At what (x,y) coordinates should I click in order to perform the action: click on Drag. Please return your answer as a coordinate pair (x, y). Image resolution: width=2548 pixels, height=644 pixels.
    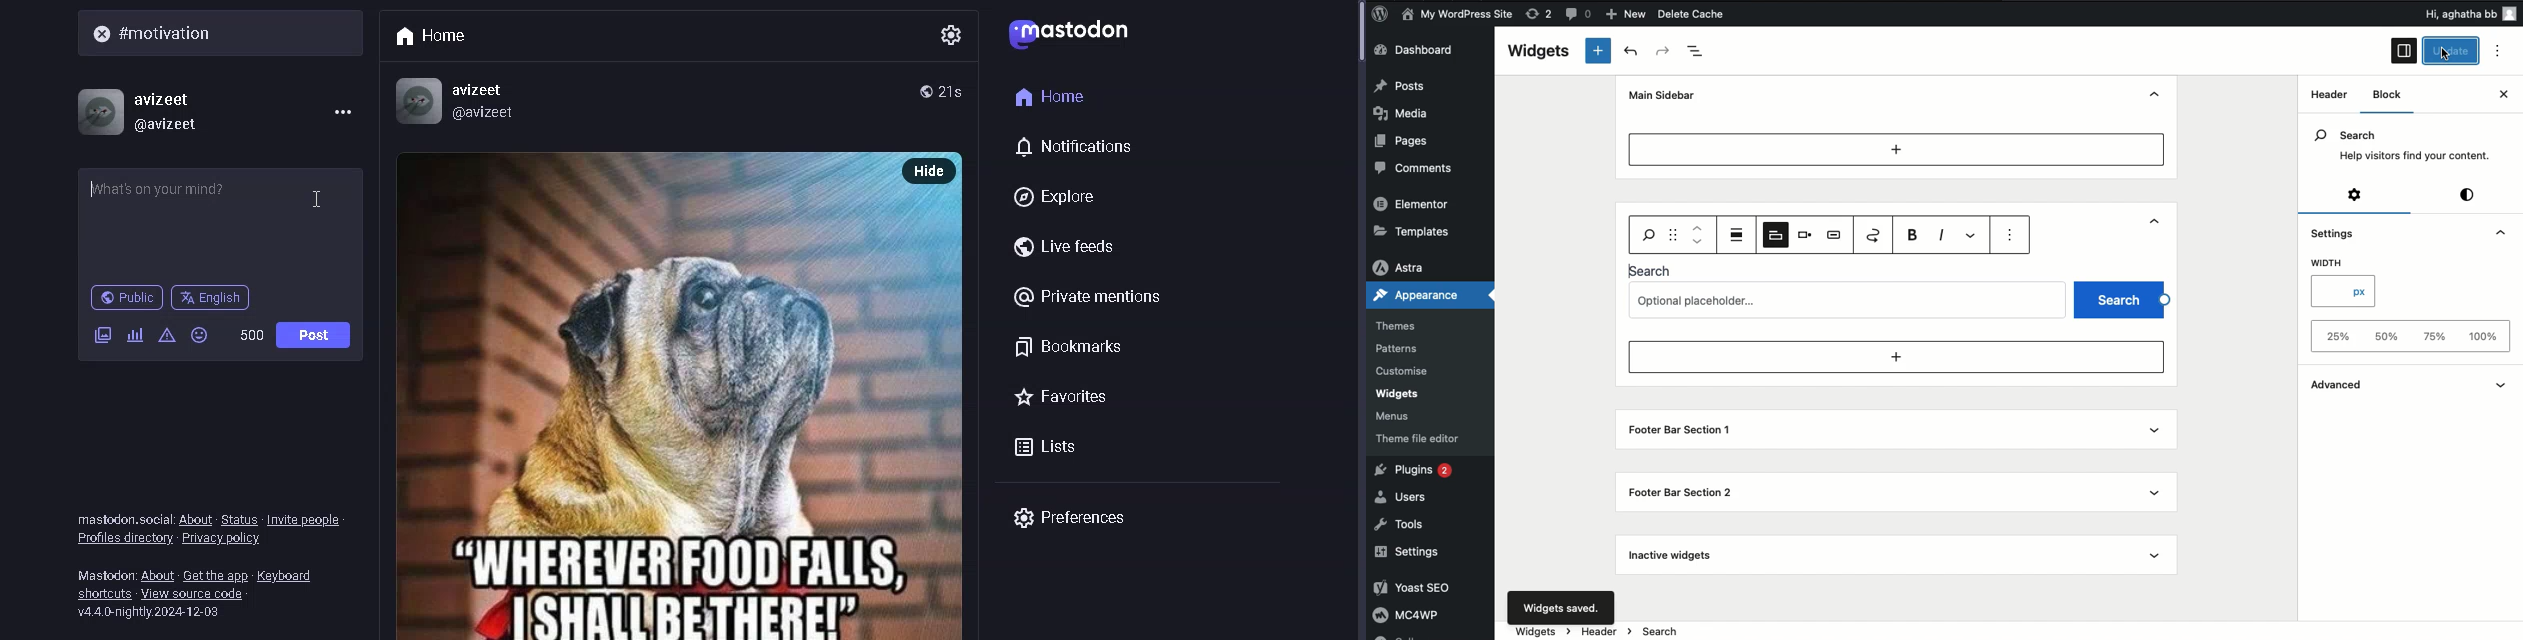
    Looking at the image, I should click on (1674, 234).